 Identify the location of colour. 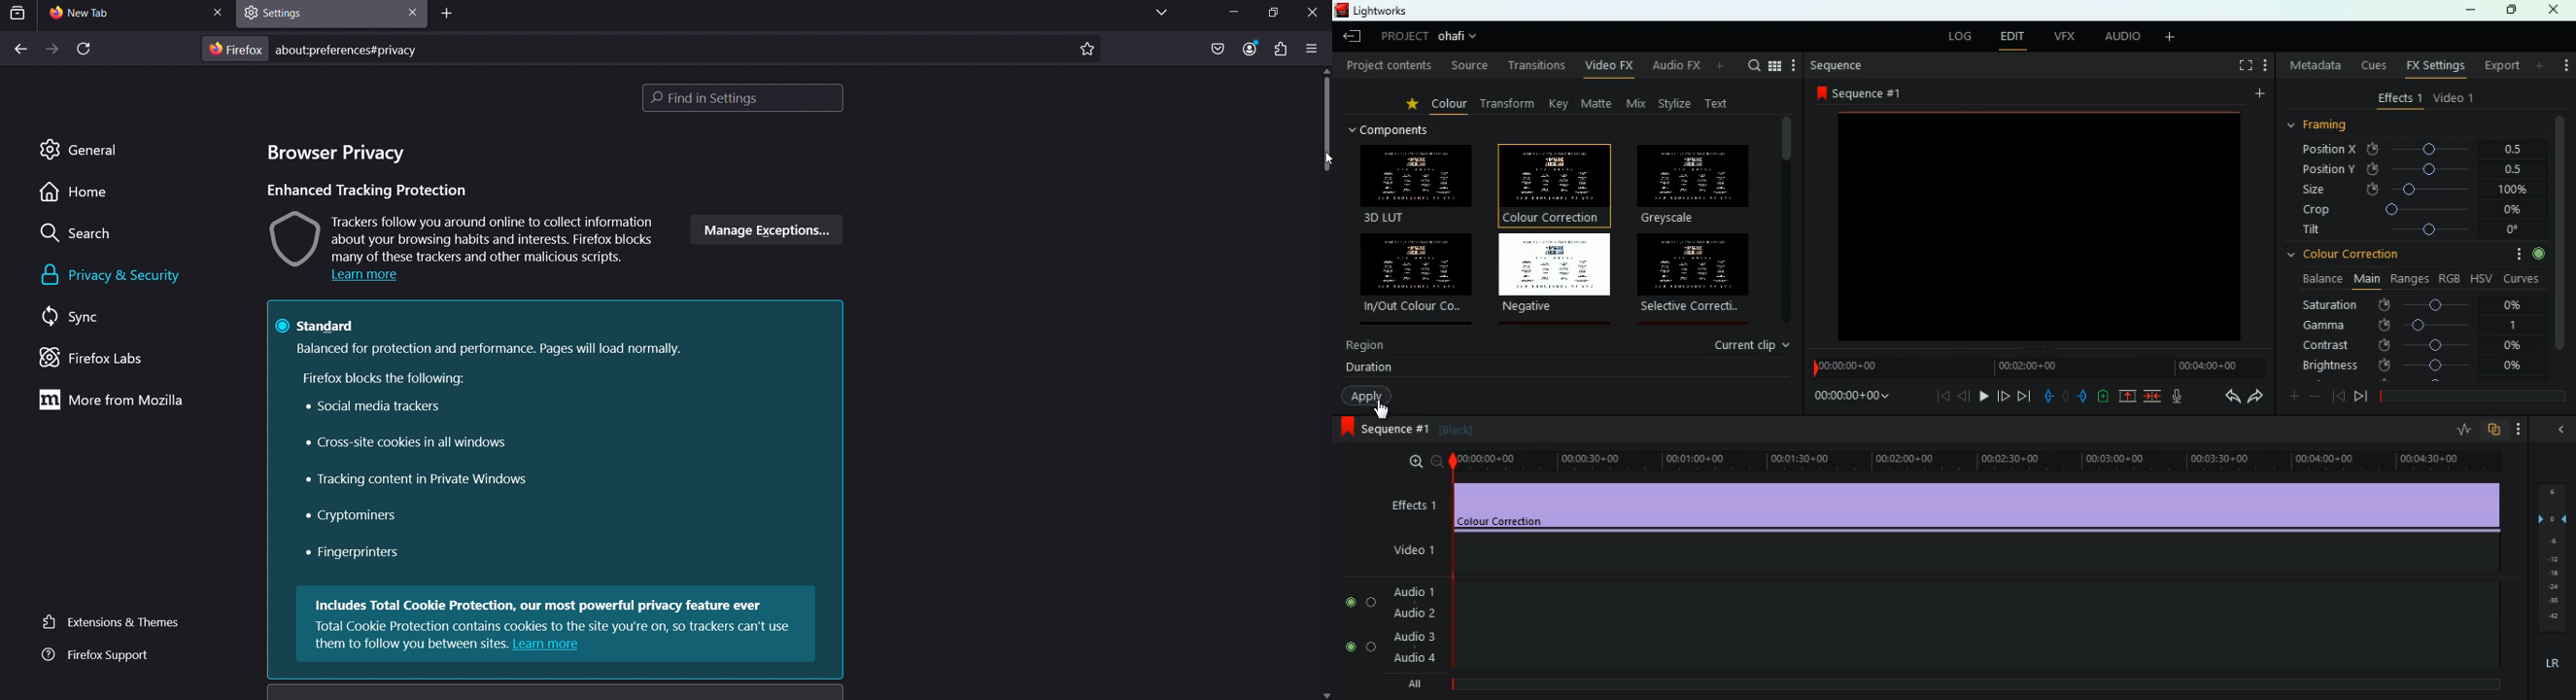
(1451, 107).